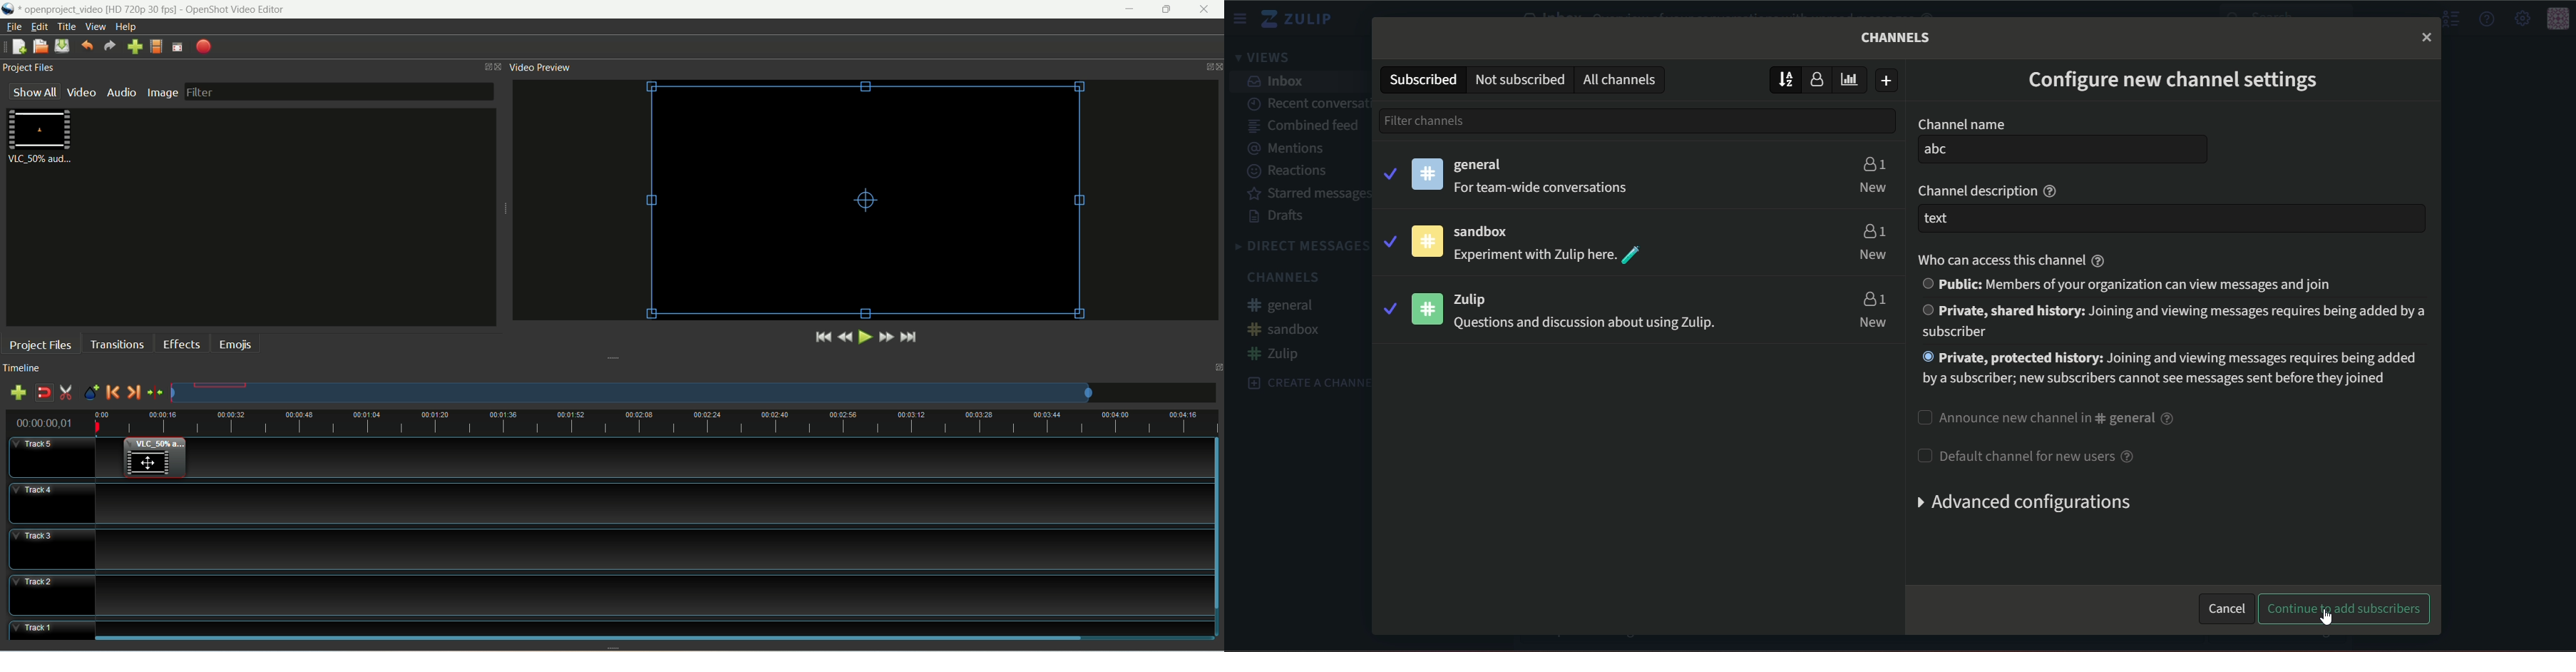 This screenshot has width=2576, height=672. Describe the element at coordinates (43, 392) in the screenshot. I see `disable snapping` at that location.